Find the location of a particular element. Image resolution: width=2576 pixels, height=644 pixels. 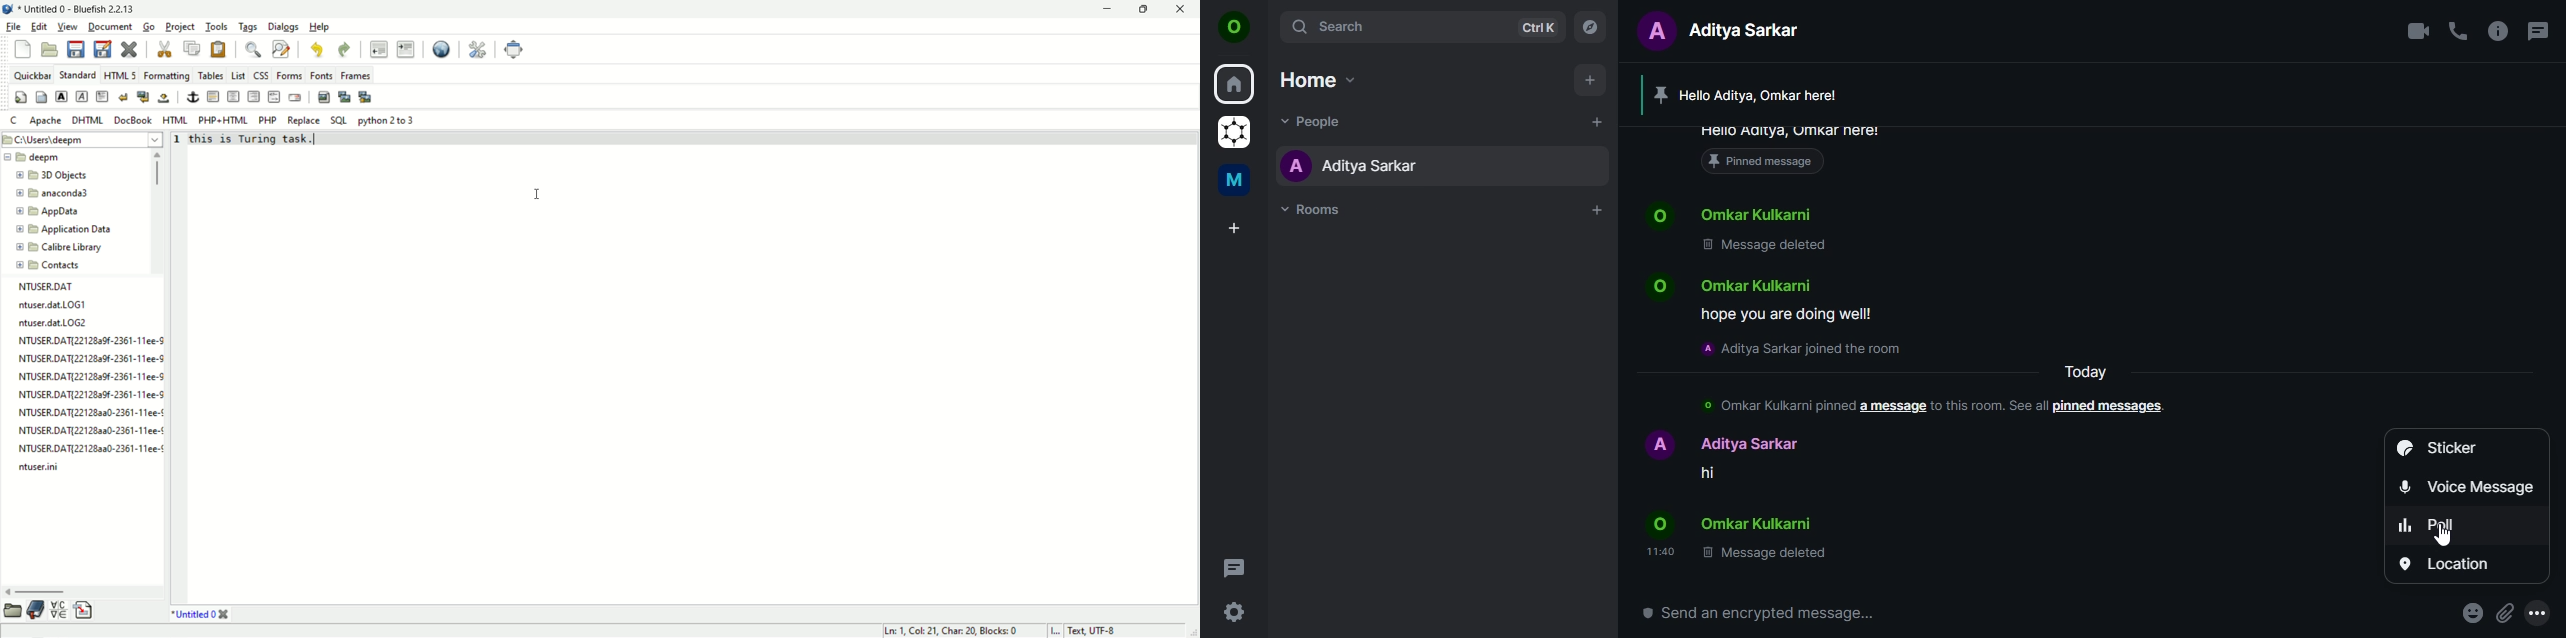

right justify is located at coordinates (255, 96).